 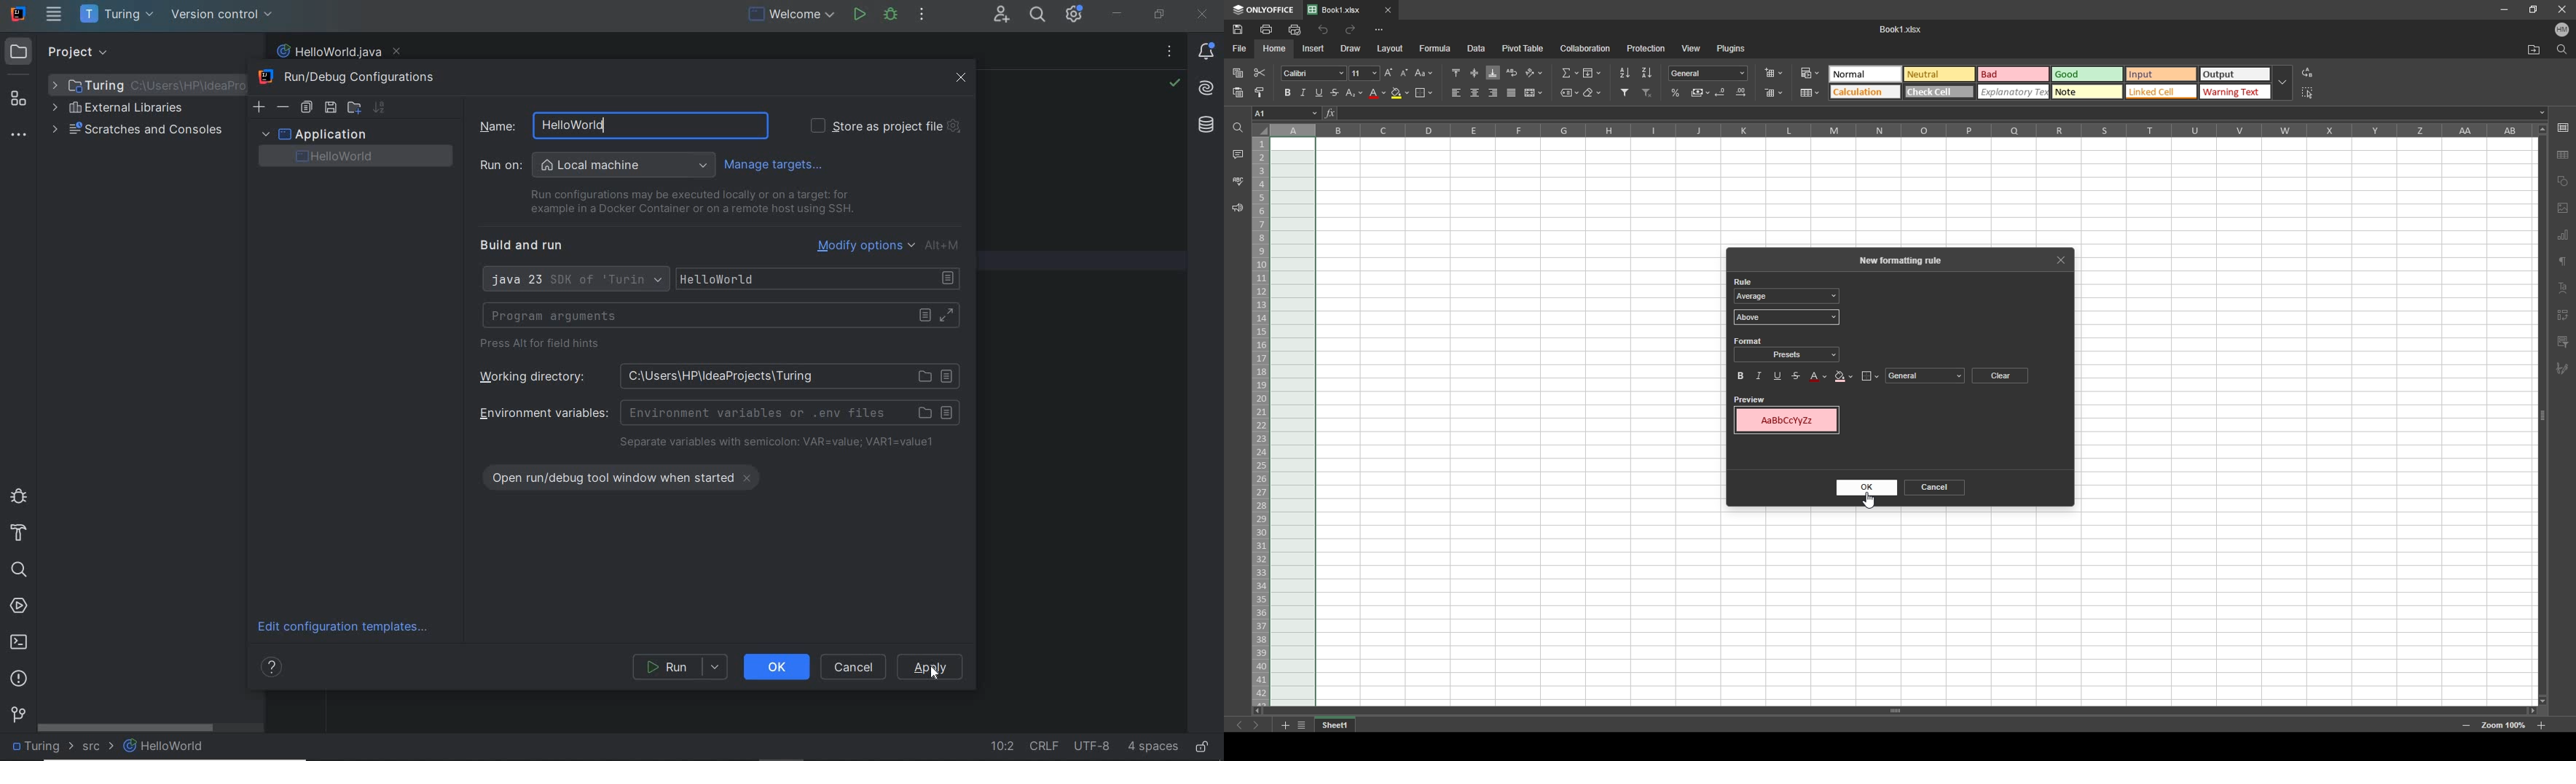 I want to click on quick print, so click(x=1294, y=29).